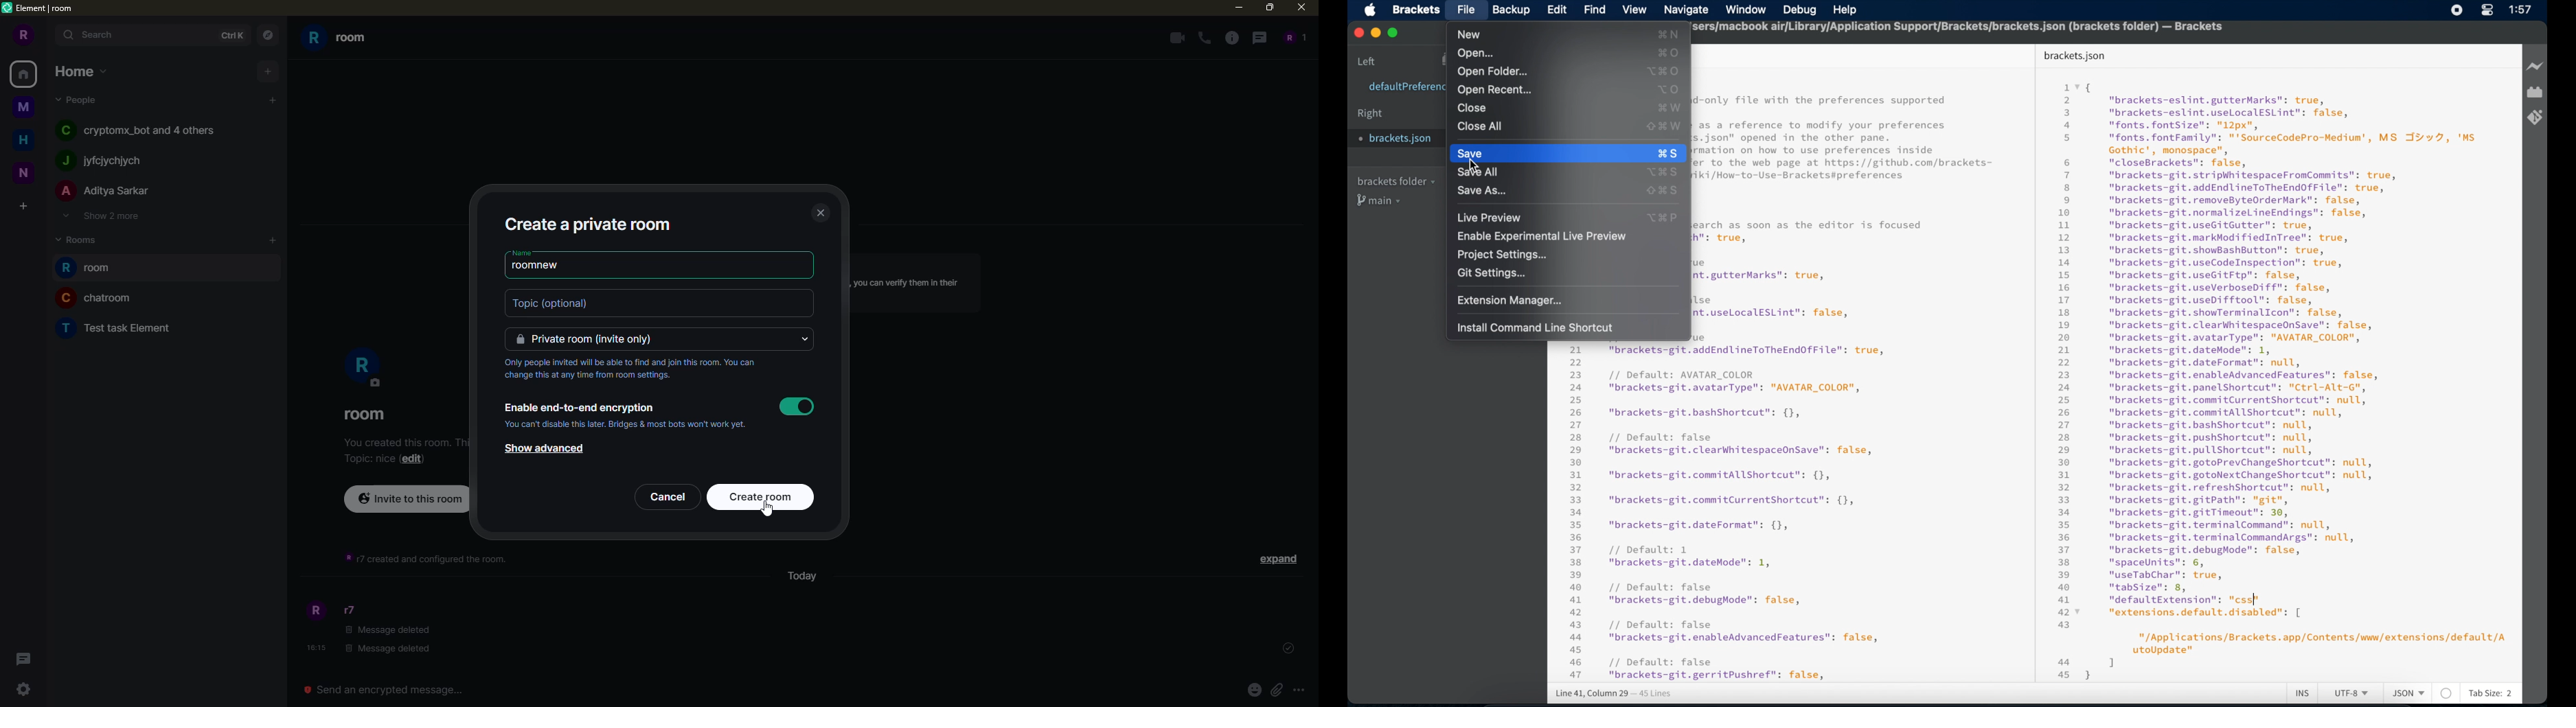 The height and width of the screenshot is (728, 2576). Describe the element at coordinates (96, 36) in the screenshot. I see `search` at that location.